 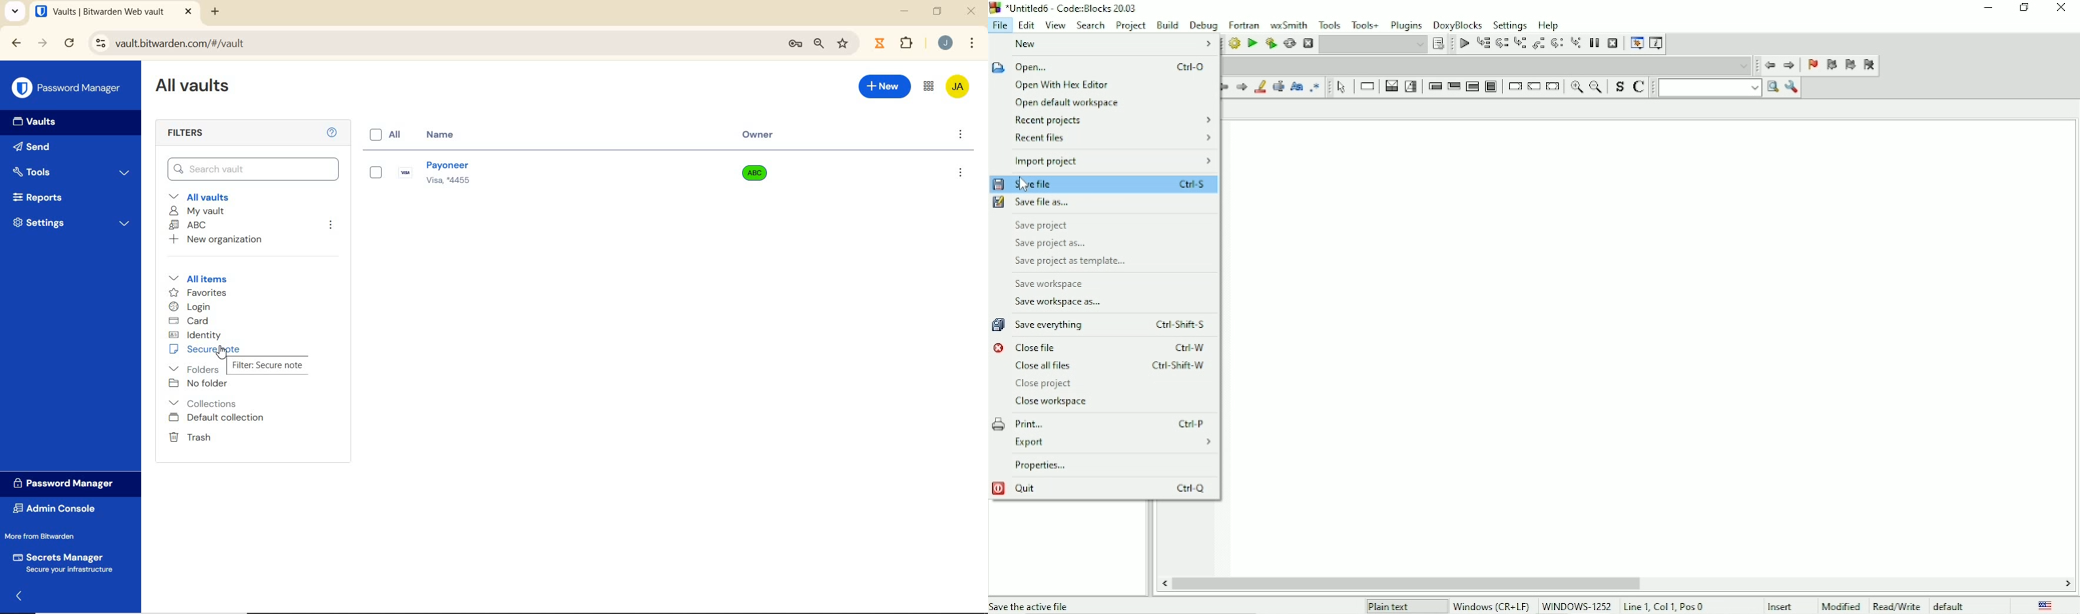 What do you see at coordinates (69, 44) in the screenshot?
I see `reload` at bounding box center [69, 44].